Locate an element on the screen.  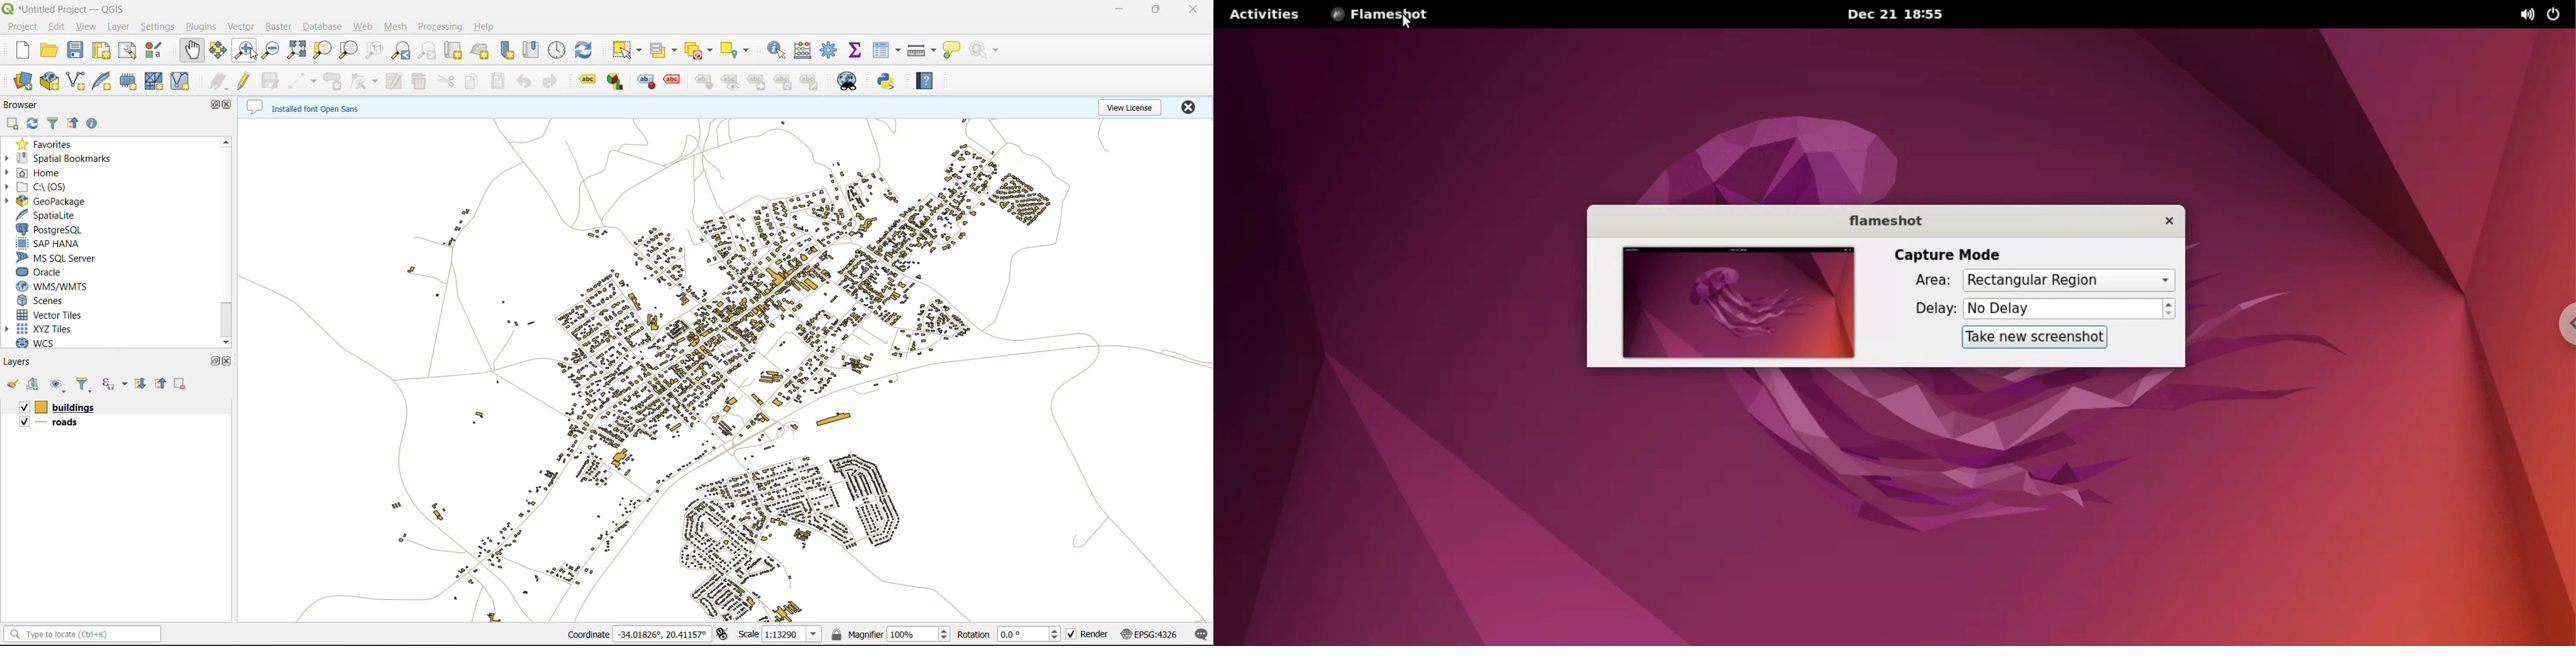
select location is located at coordinates (738, 50).